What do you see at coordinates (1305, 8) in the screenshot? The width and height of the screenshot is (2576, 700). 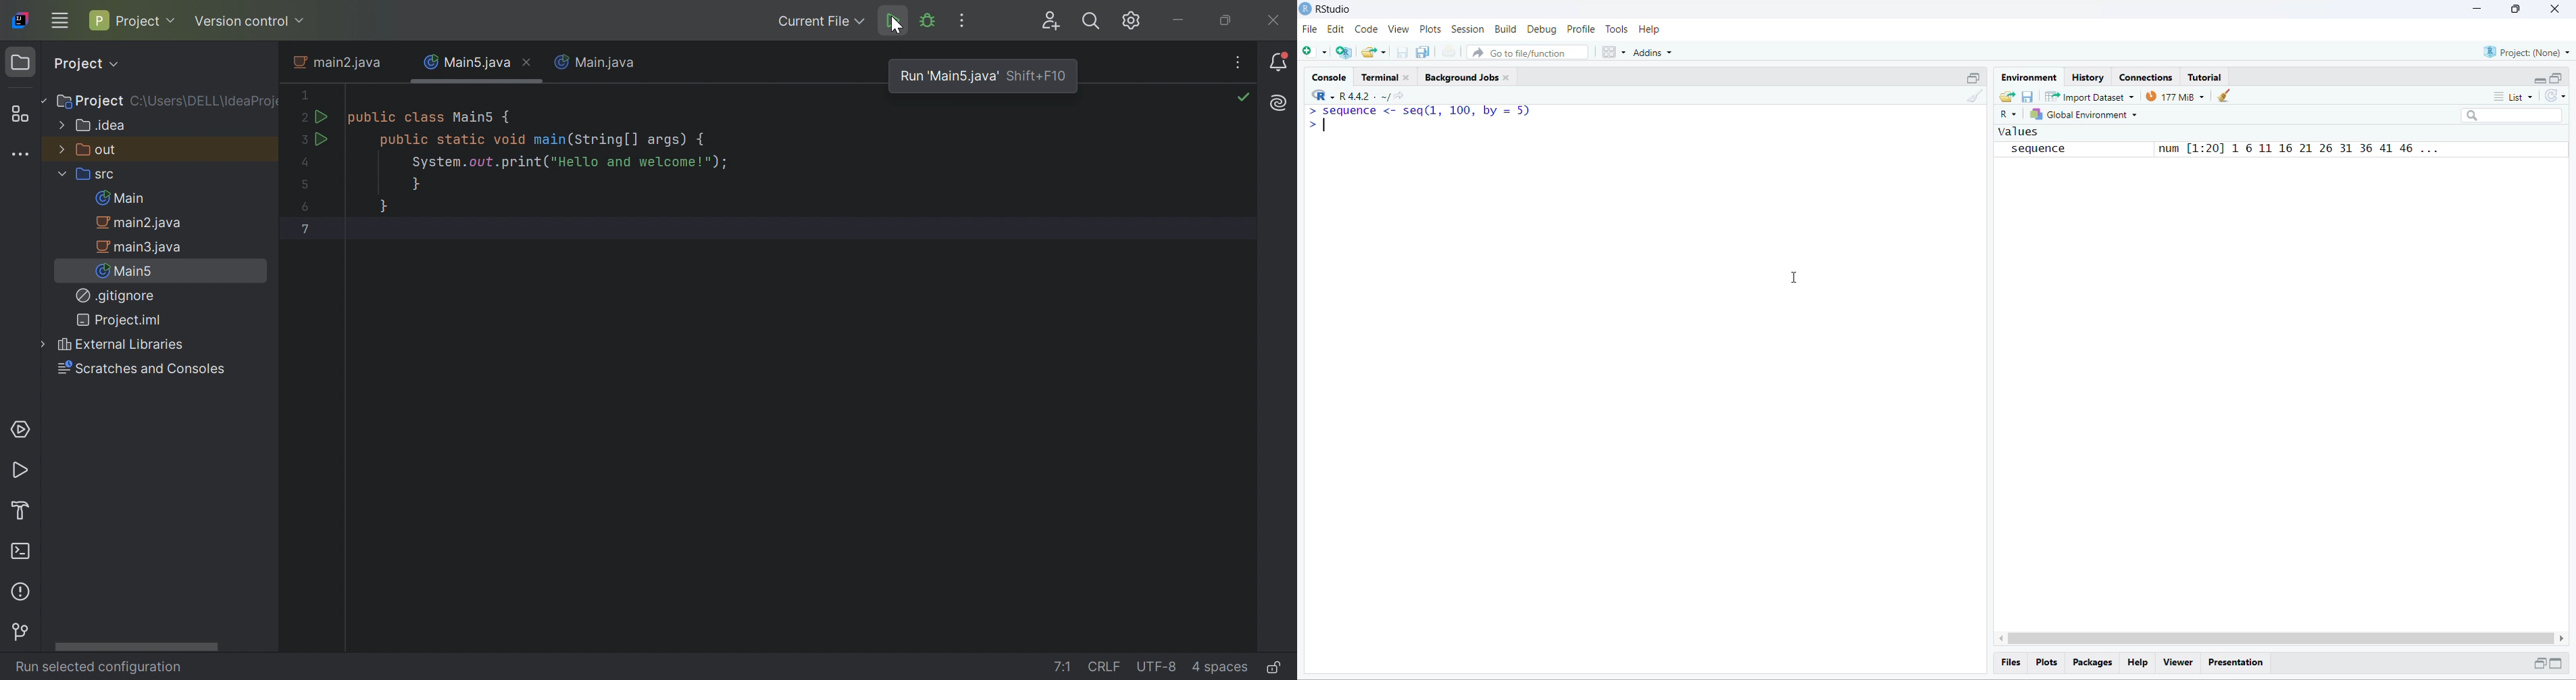 I see `logo` at bounding box center [1305, 8].